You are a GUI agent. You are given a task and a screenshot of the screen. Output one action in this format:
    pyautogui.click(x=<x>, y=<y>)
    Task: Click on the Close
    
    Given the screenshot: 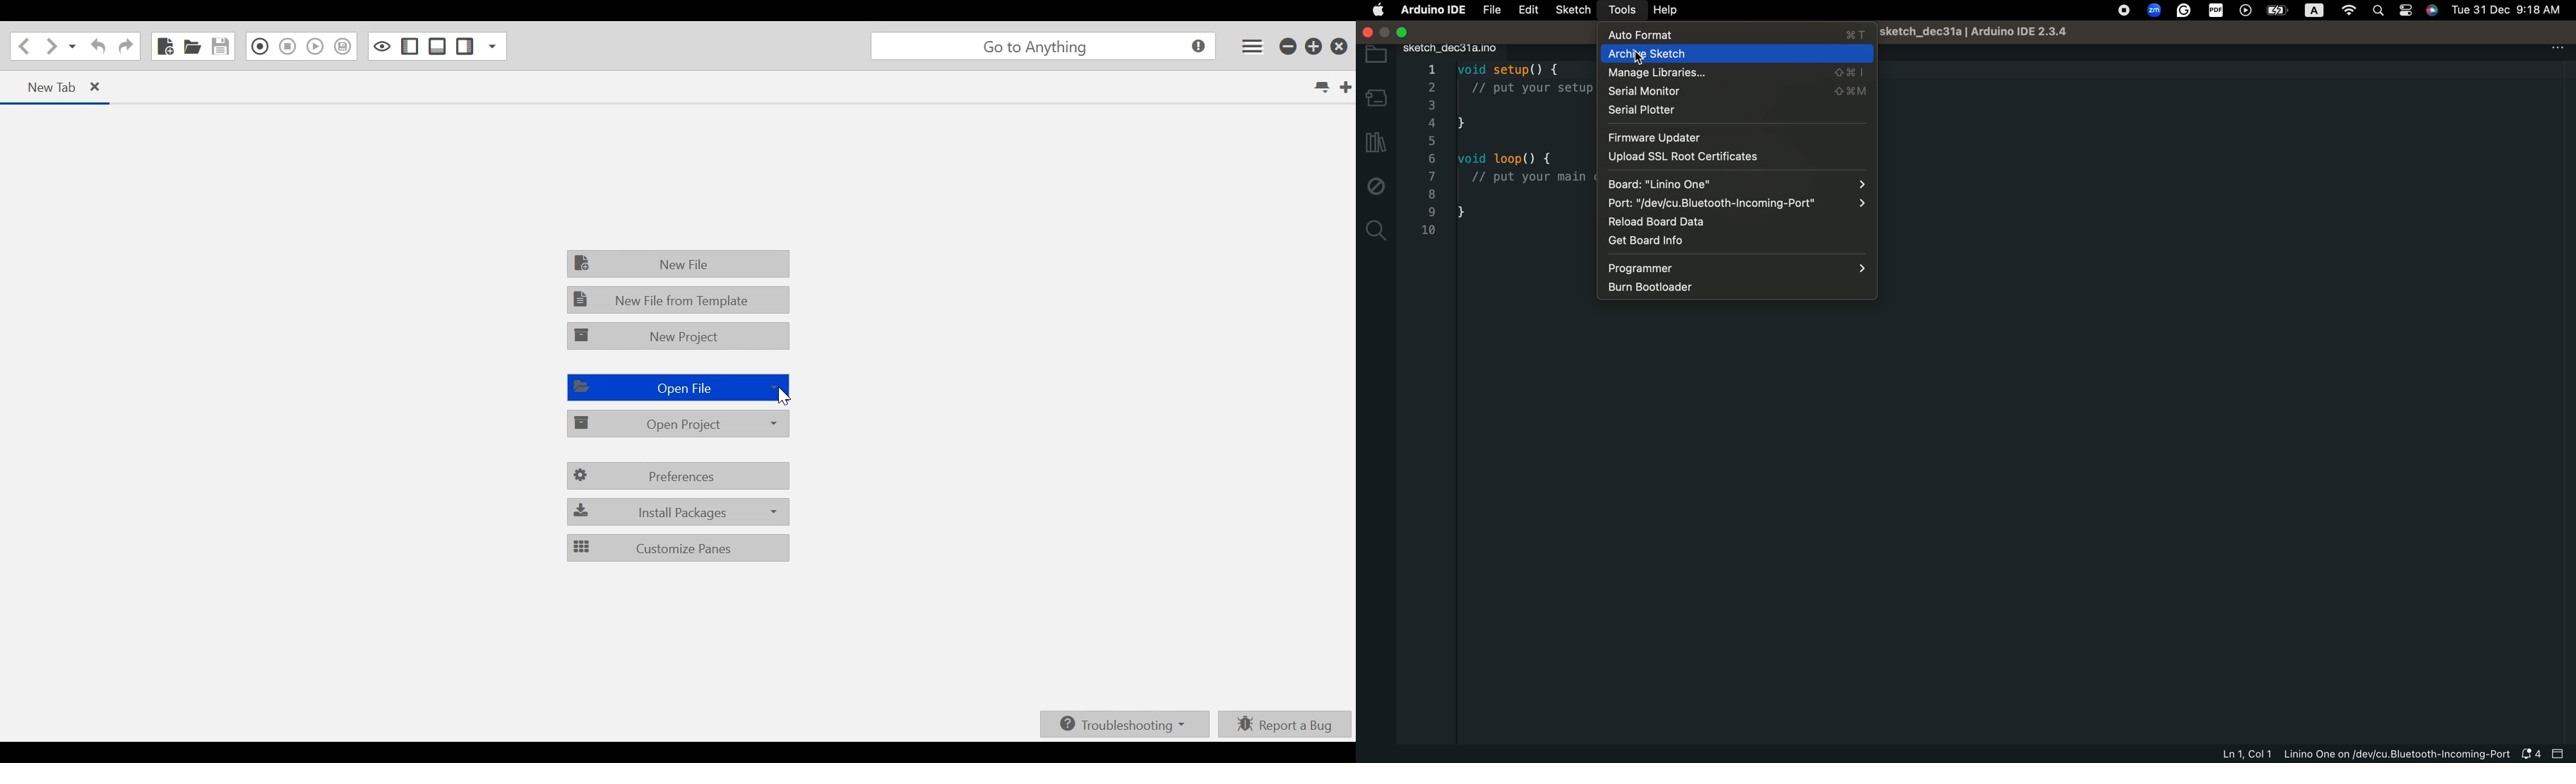 What is the action you would take?
    pyautogui.click(x=1338, y=46)
    